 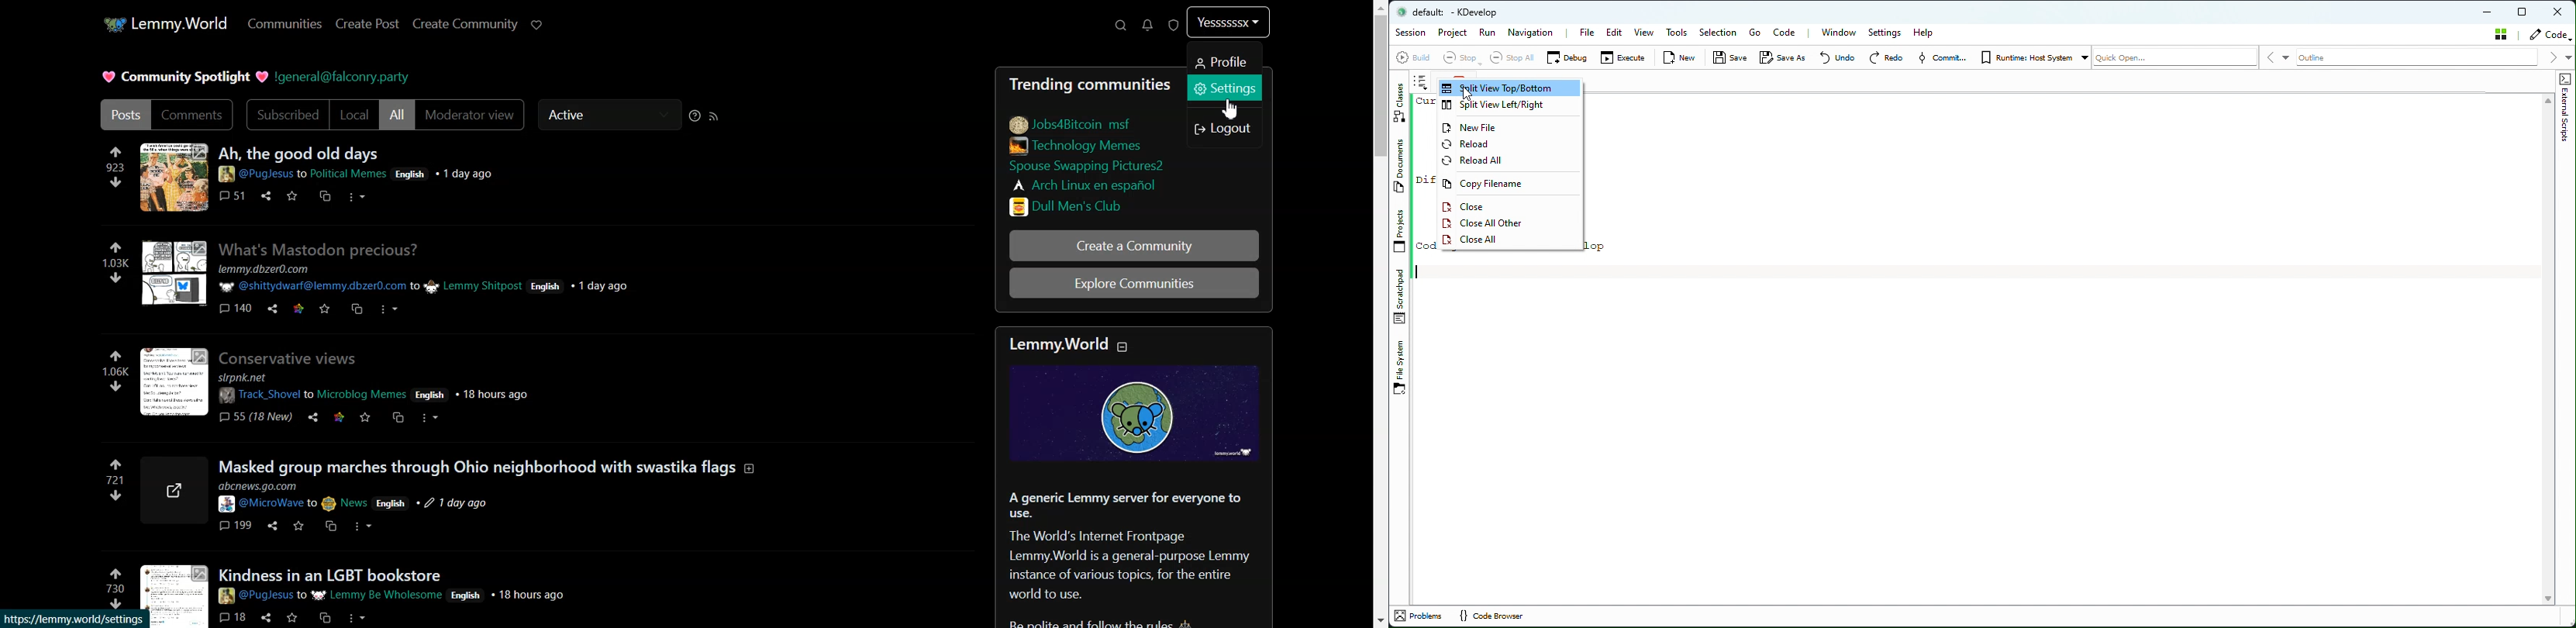 I want to click on default kdevelop, so click(x=1453, y=13).